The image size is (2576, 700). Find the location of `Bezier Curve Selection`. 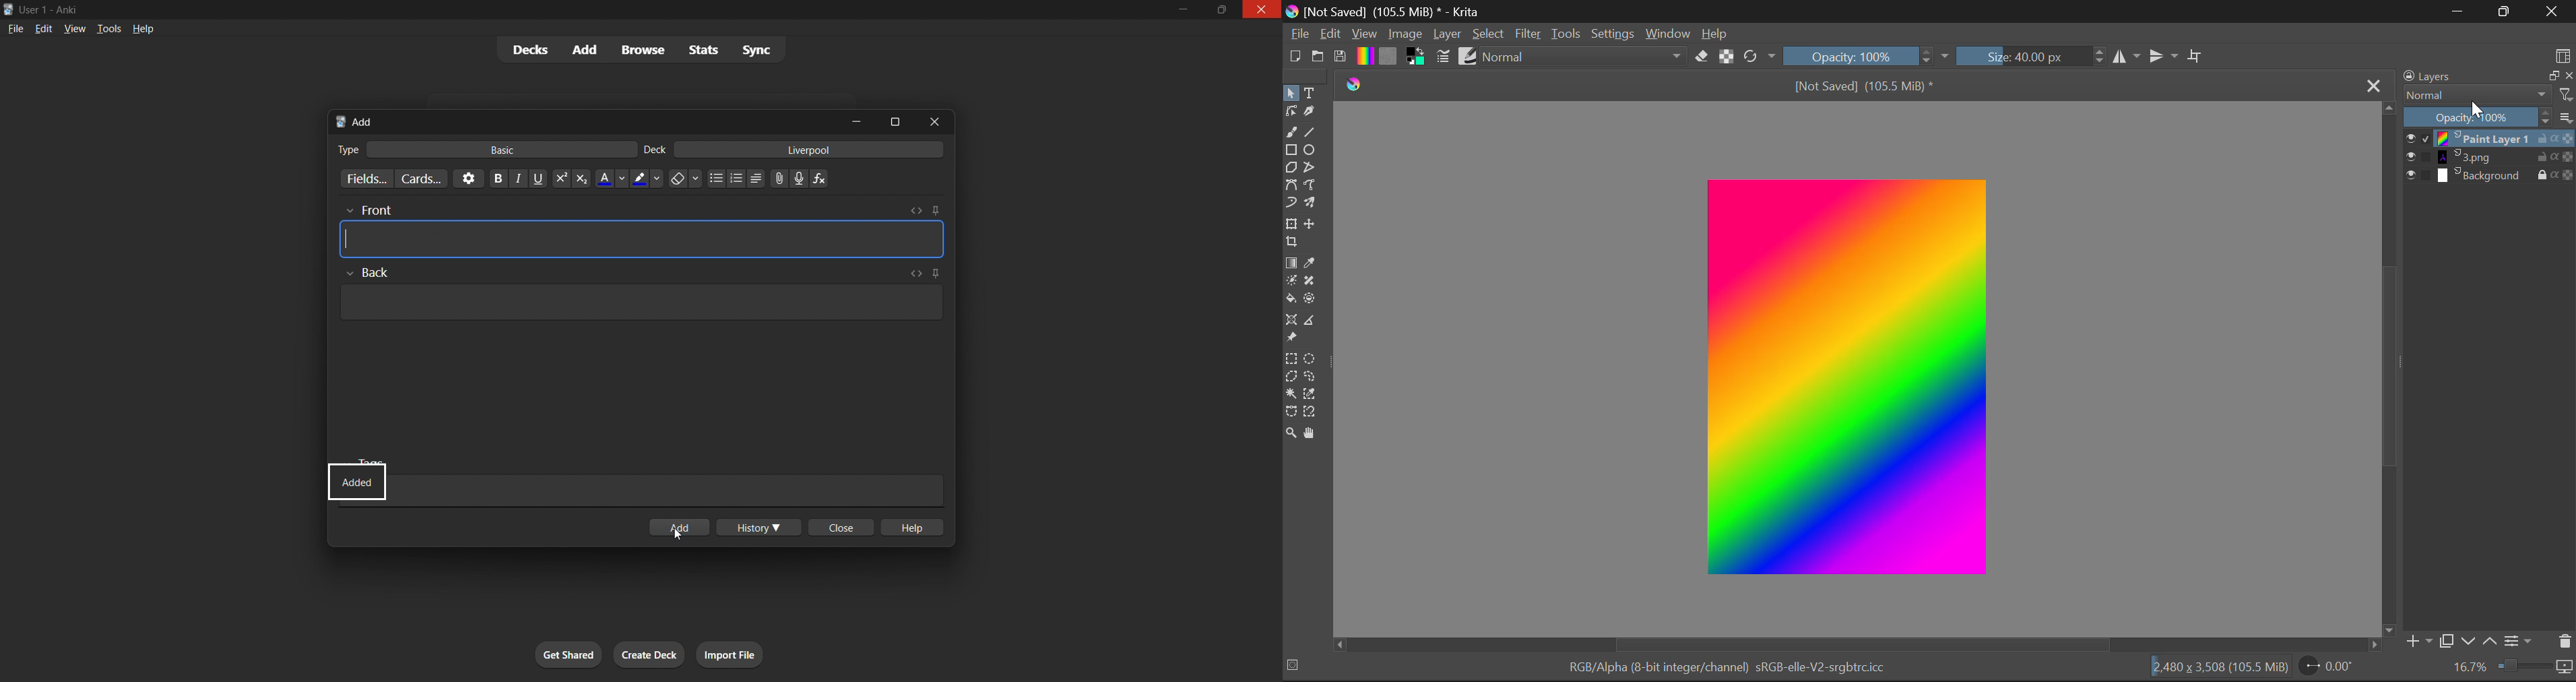

Bezier Curve Selection is located at coordinates (1291, 414).